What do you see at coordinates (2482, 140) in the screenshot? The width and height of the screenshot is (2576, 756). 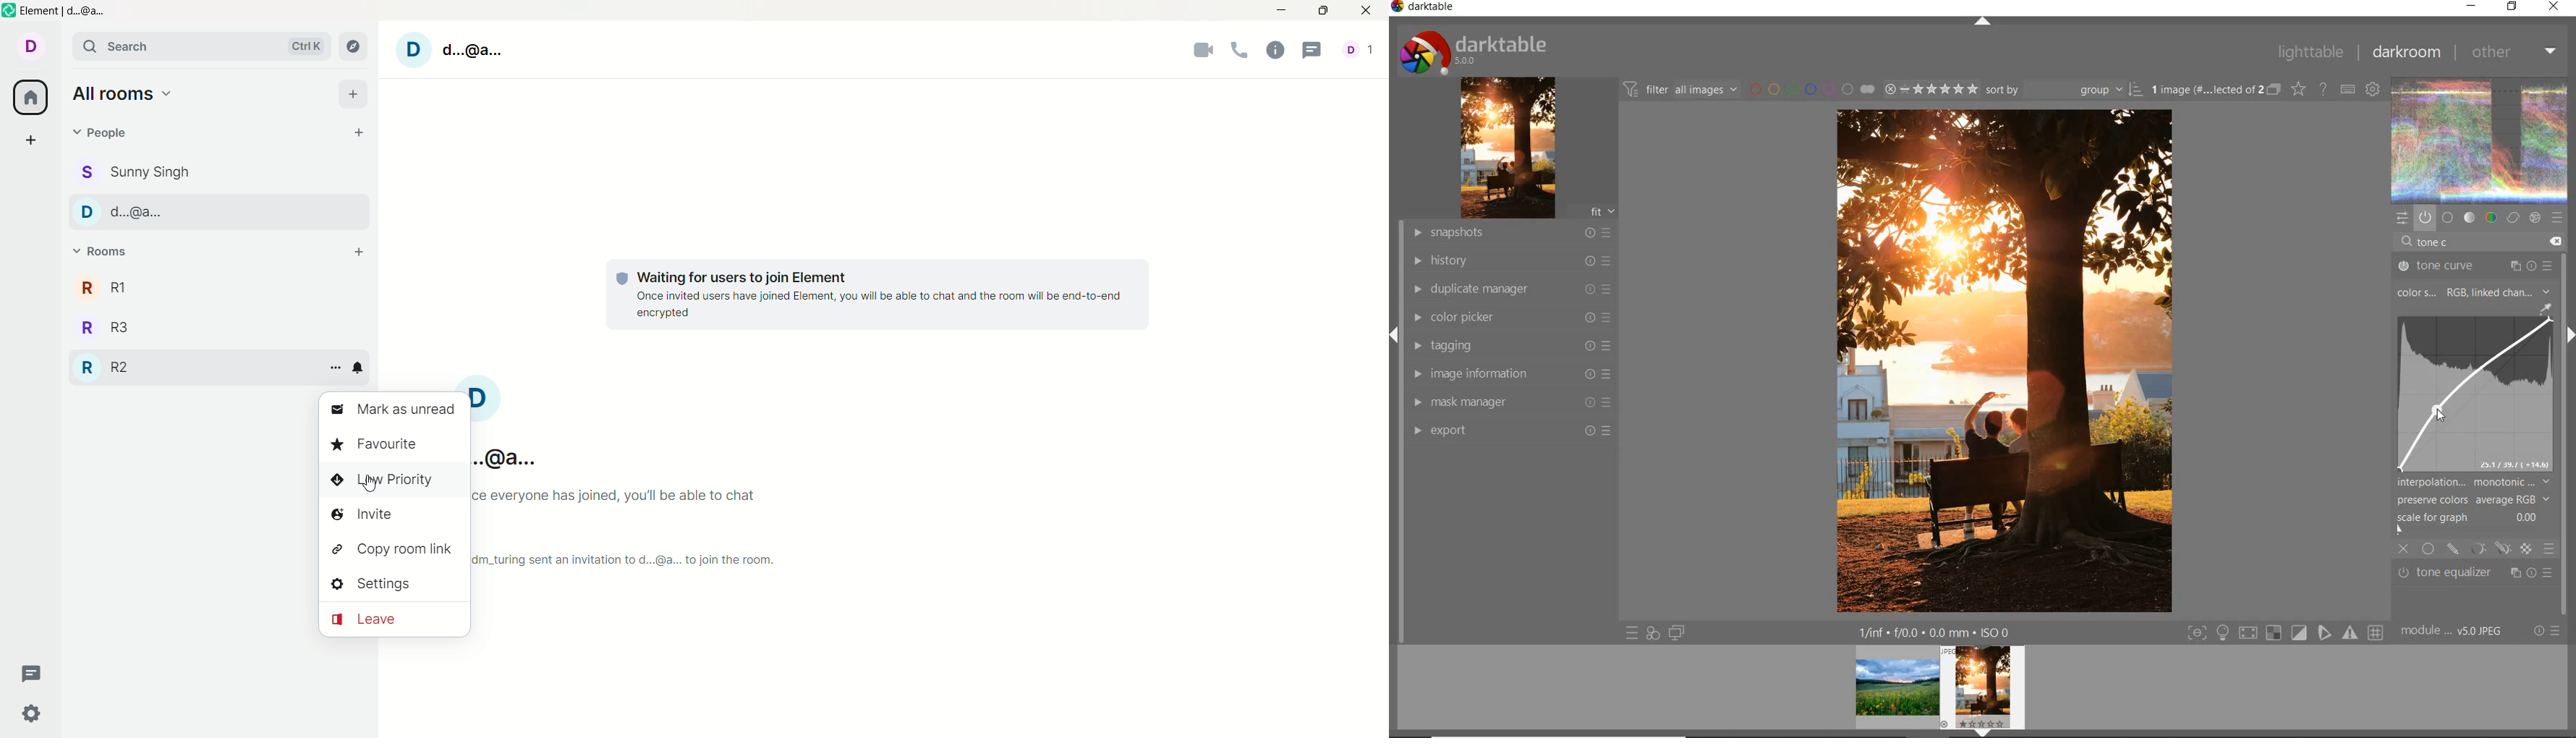 I see `image` at bounding box center [2482, 140].